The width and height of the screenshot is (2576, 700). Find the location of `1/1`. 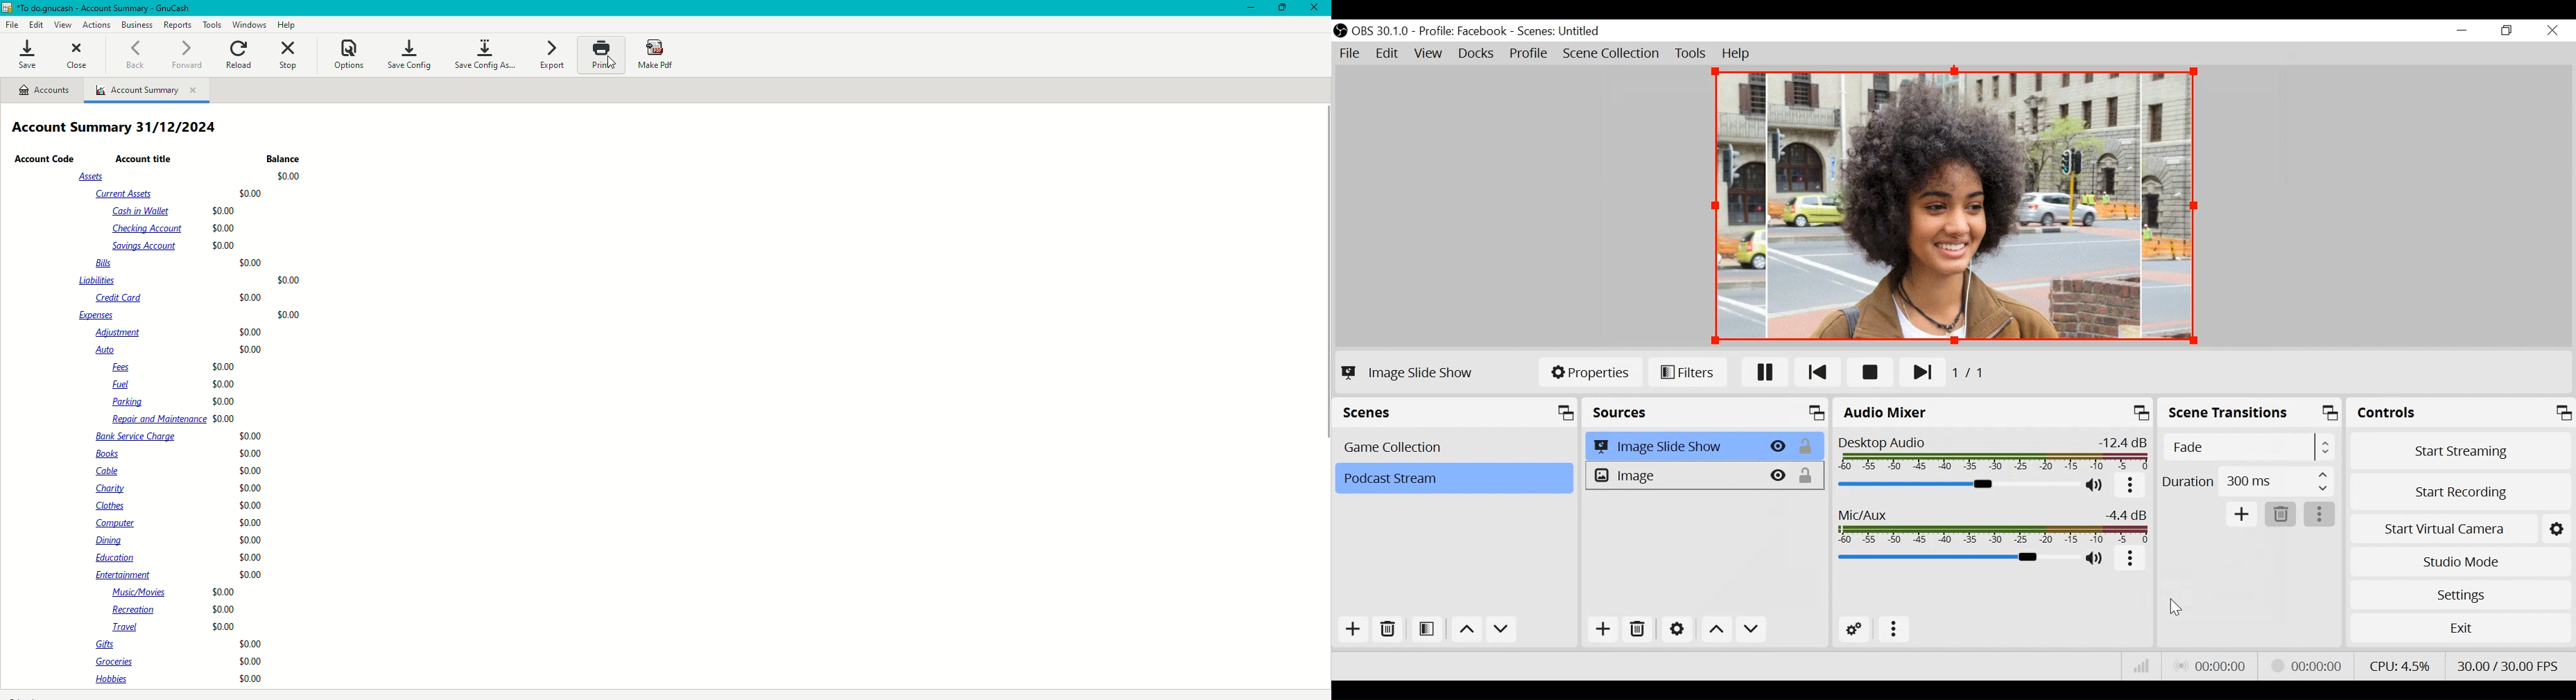

1/1 is located at coordinates (1973, 373).